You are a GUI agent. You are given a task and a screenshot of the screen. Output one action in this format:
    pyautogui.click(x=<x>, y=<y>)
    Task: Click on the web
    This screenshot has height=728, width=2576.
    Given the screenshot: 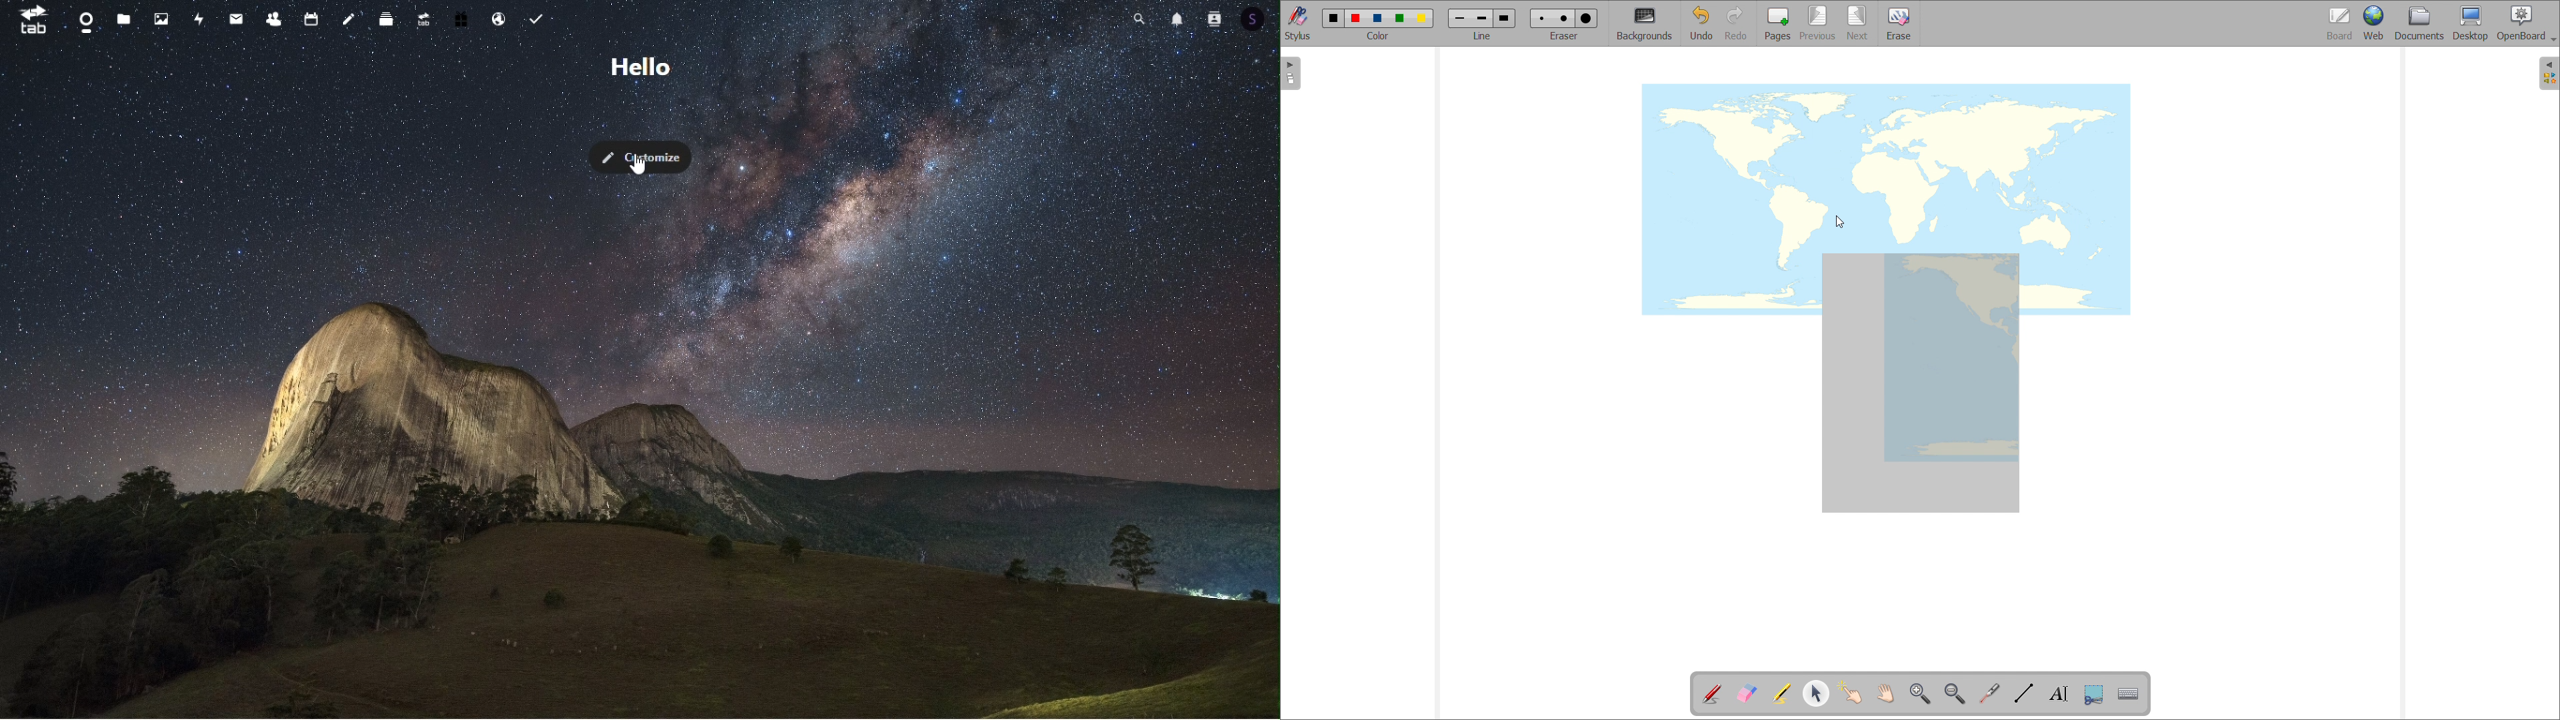 What is the action you would take?
    pyautogui.click(x=2375, y=23)
    